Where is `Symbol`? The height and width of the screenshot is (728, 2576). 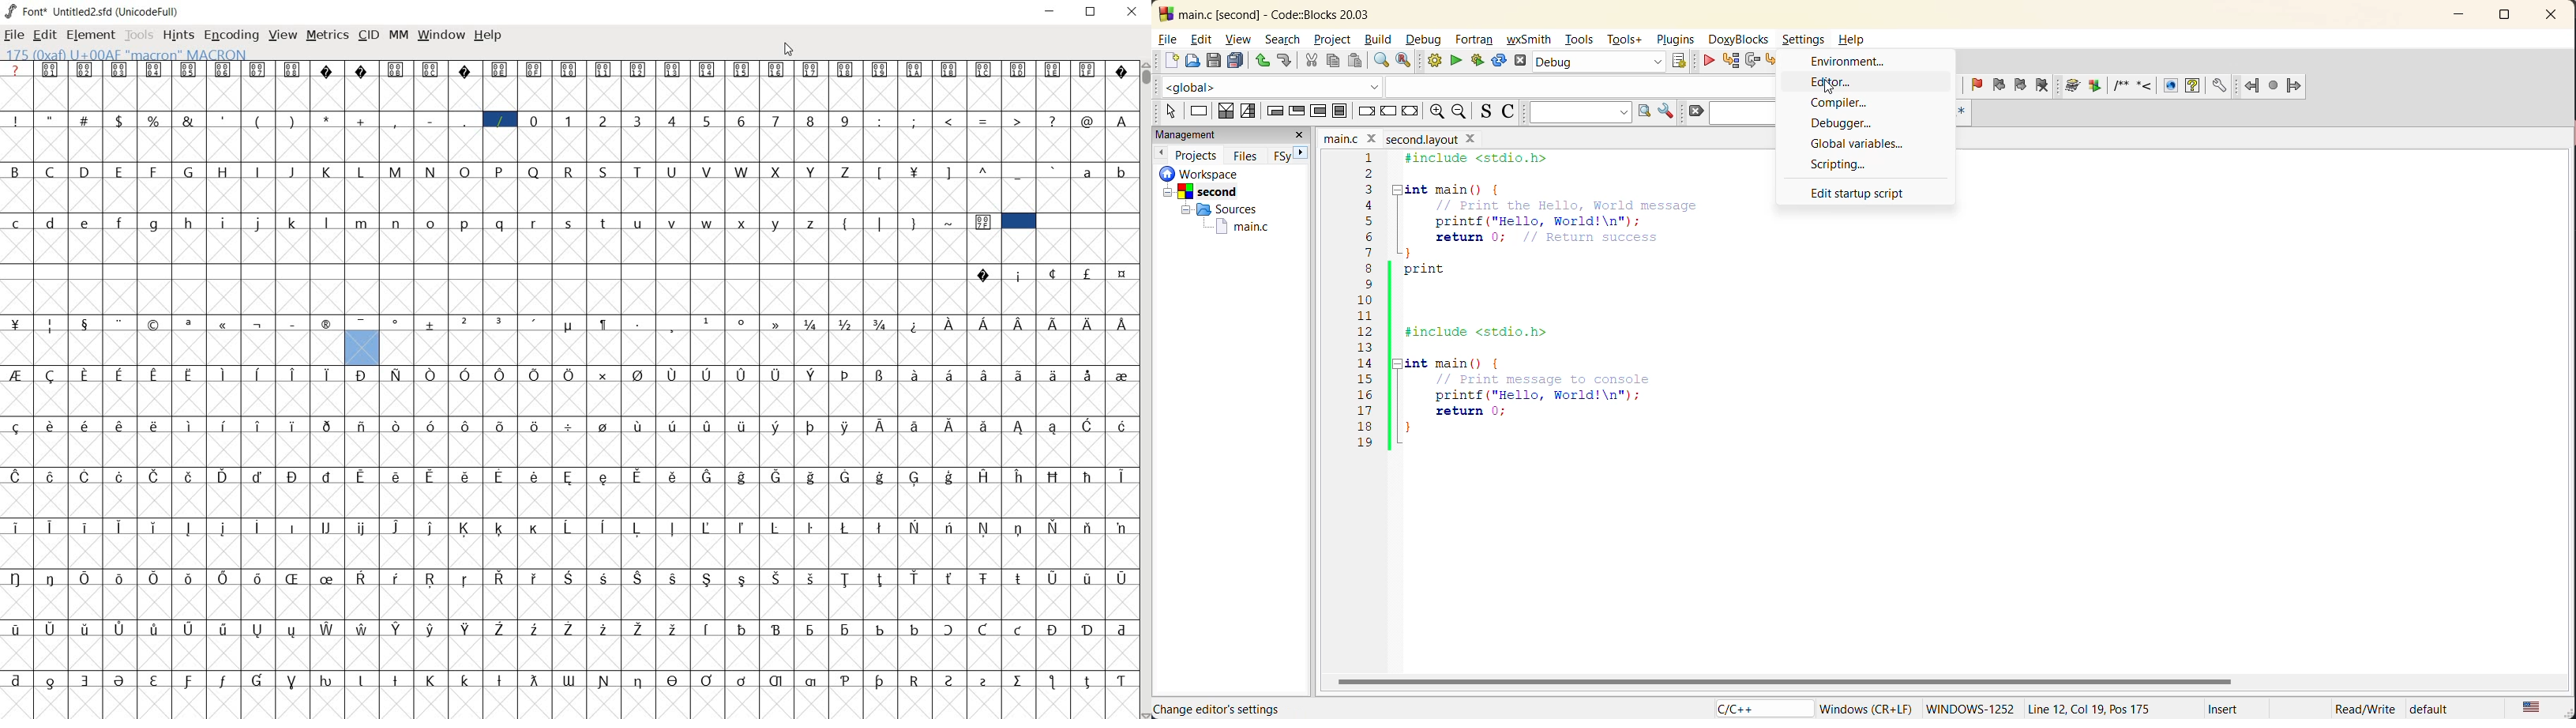
Symbol is located at coordinates (846, 69).